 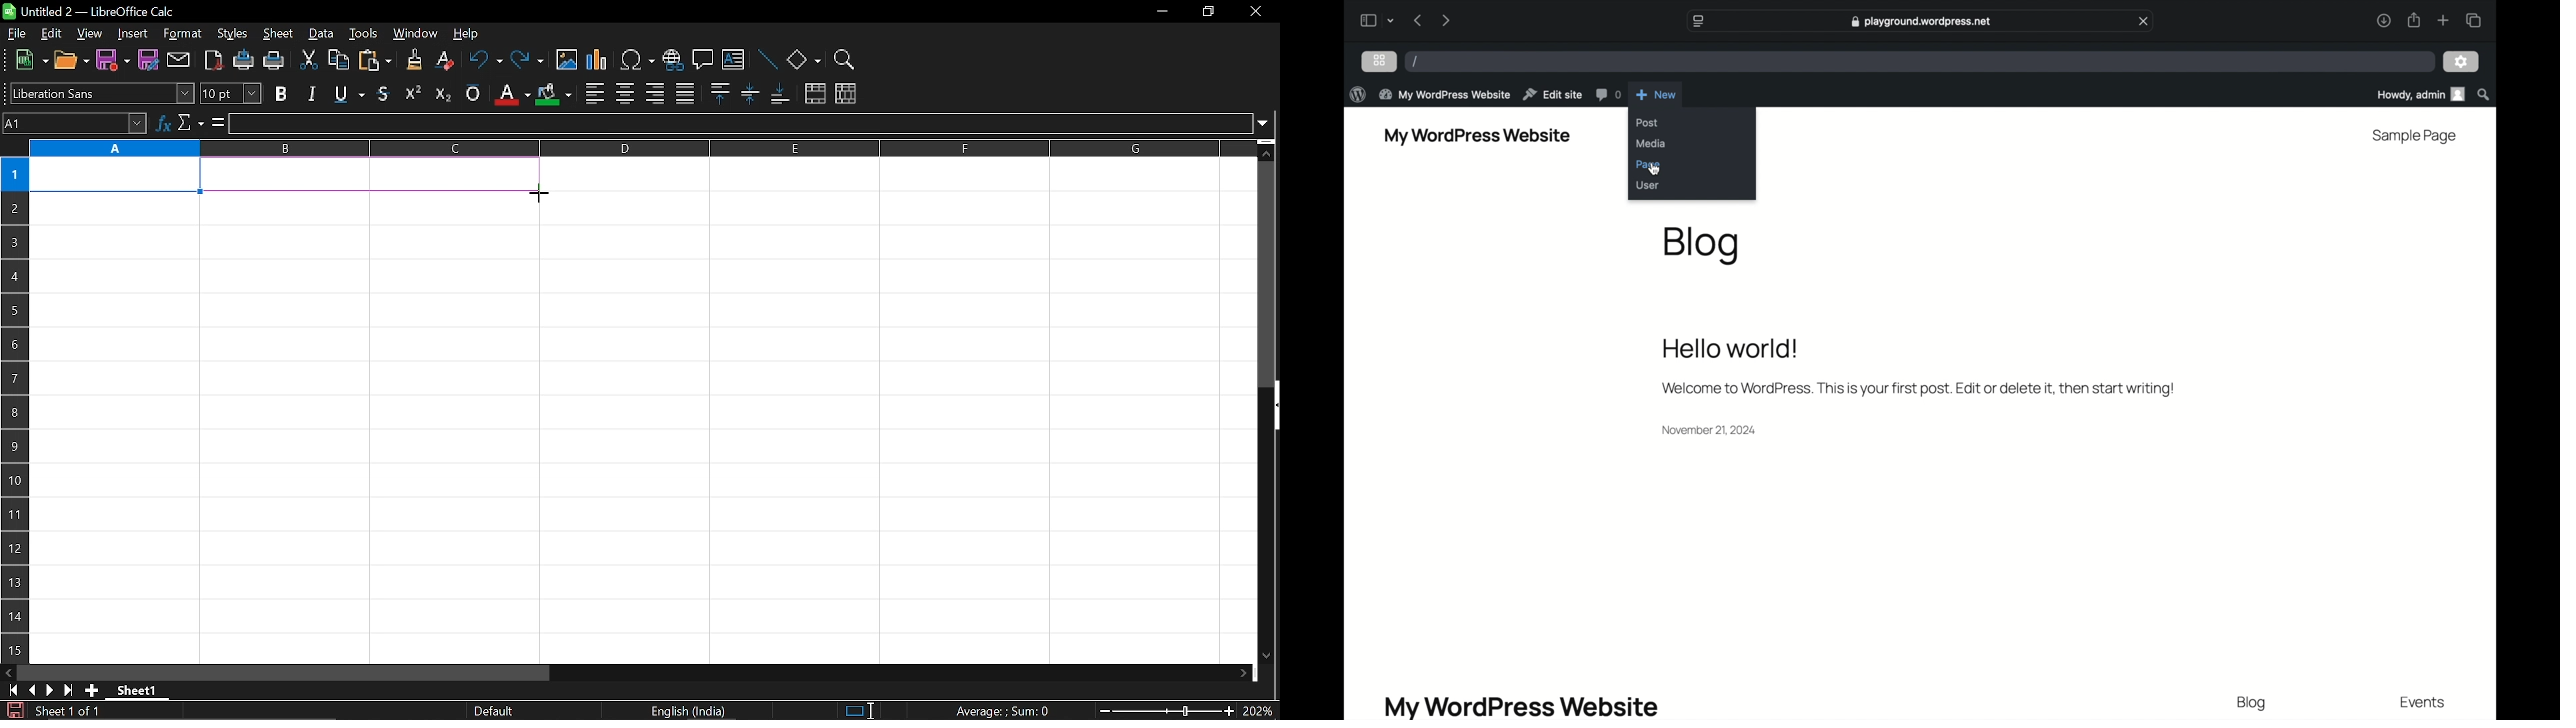 I want to click on eraser, so click(x=442, y=61).